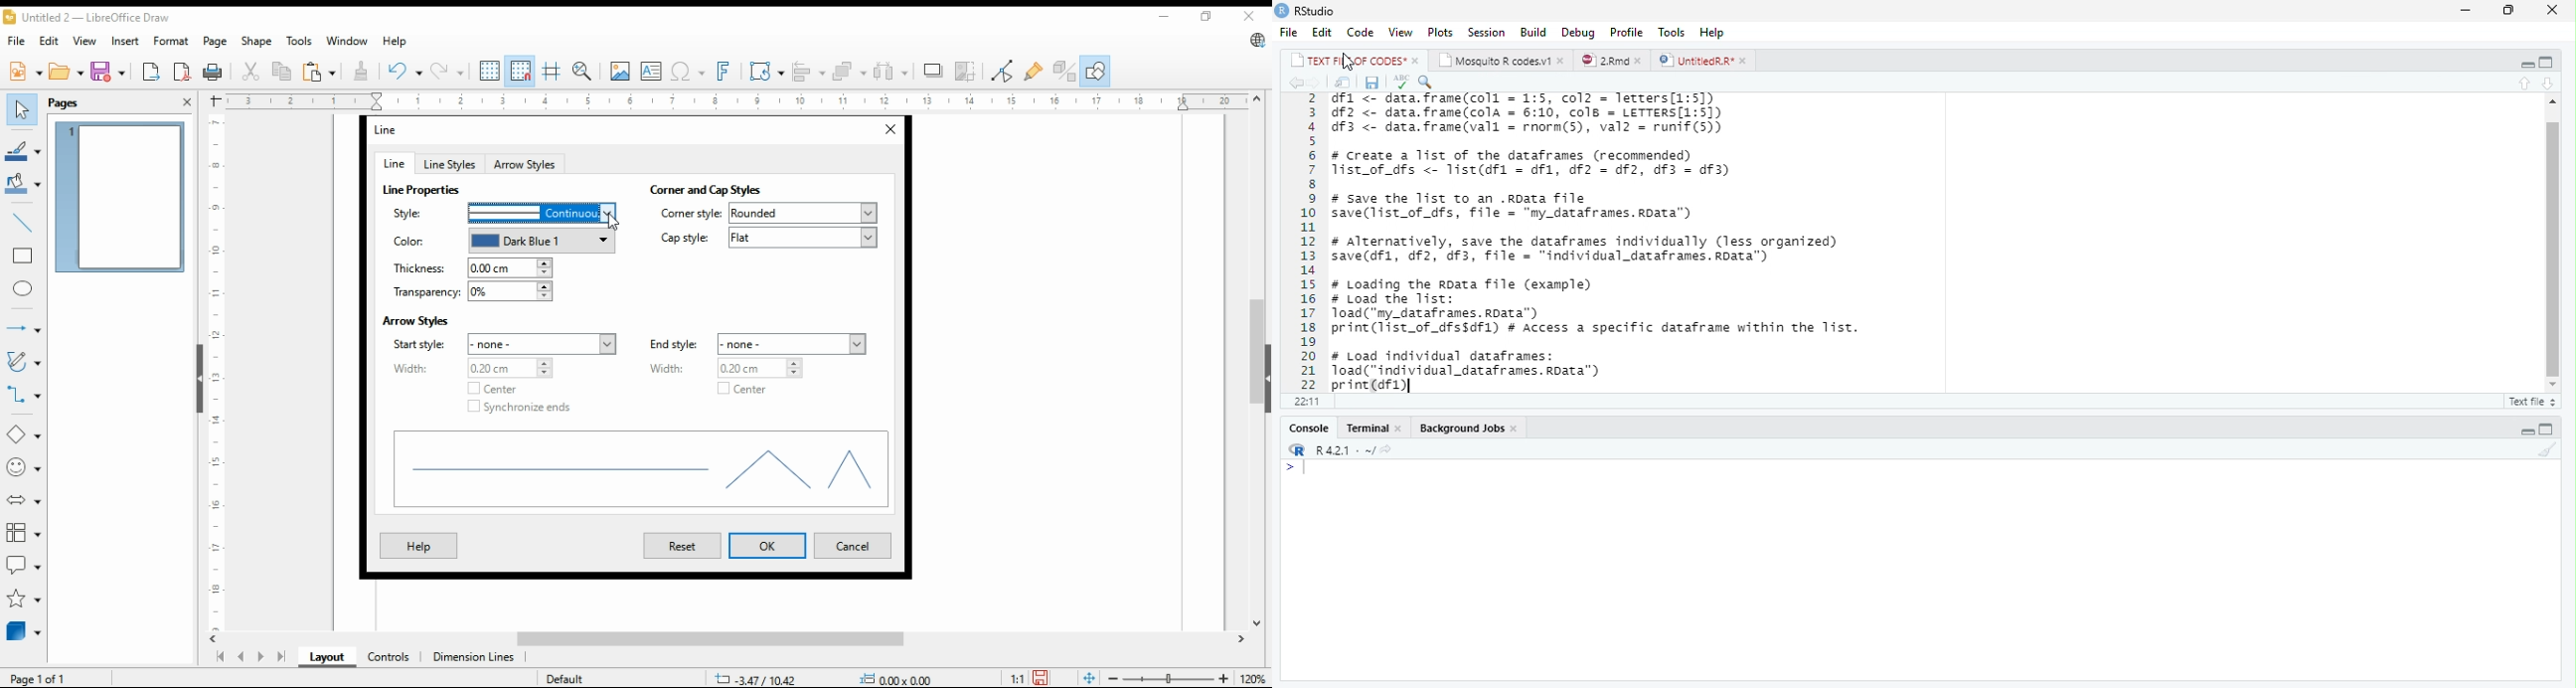 This screenshot has width=2576, height=700. Describe the element at coordinates (394, 129) in the screenshot. I see `line format window` at that location.